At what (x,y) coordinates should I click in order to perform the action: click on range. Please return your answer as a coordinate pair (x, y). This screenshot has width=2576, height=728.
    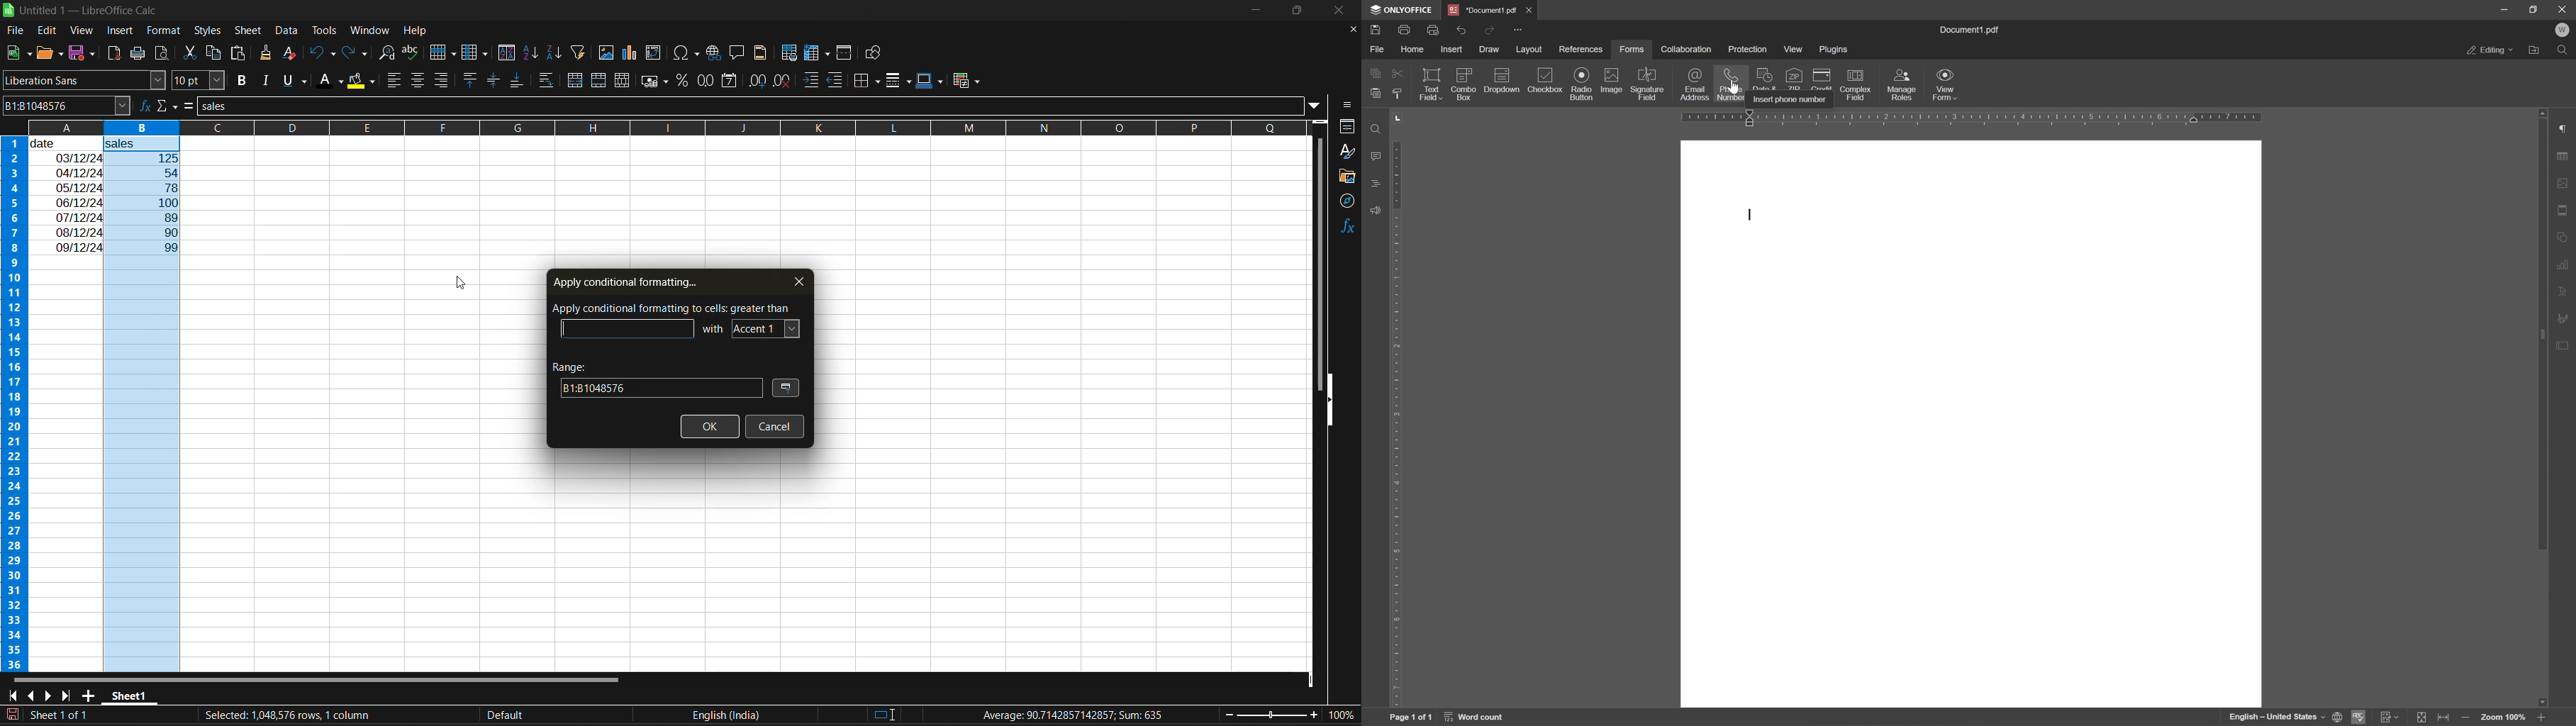
    Looking at the image, I should click on (656, 378).